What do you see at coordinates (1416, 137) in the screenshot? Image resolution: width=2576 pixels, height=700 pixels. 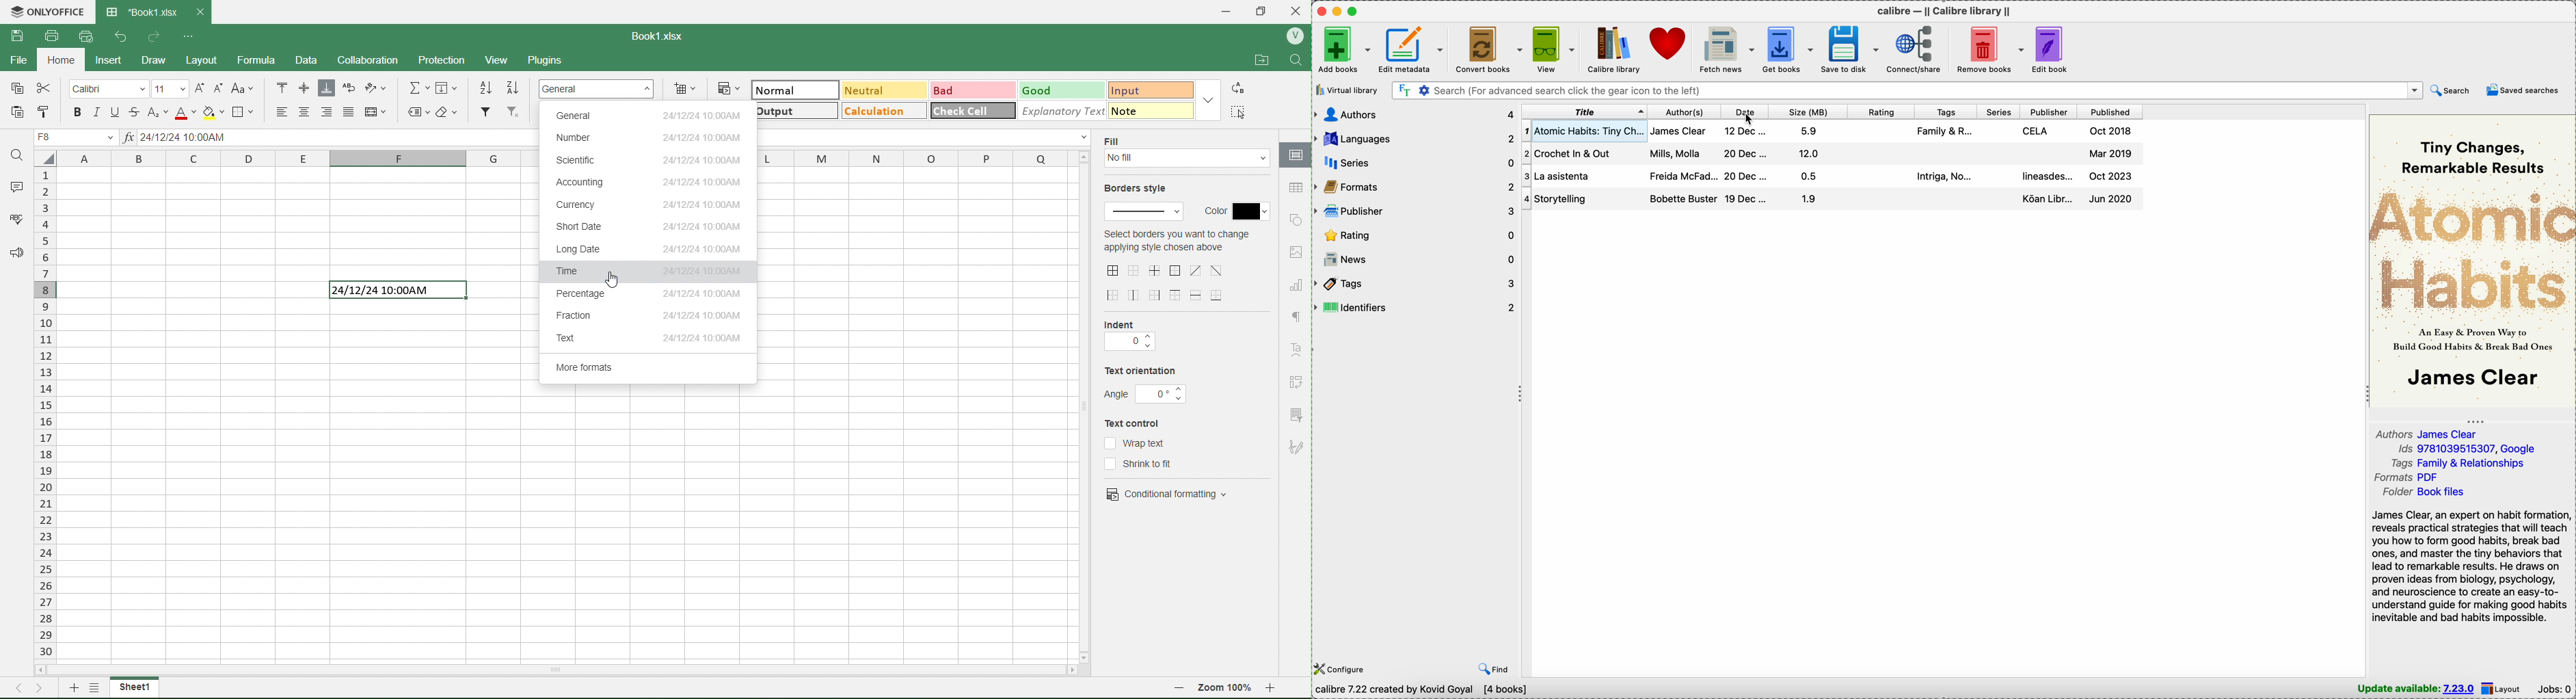 I see `languages` at bounding box center [1416, 137].